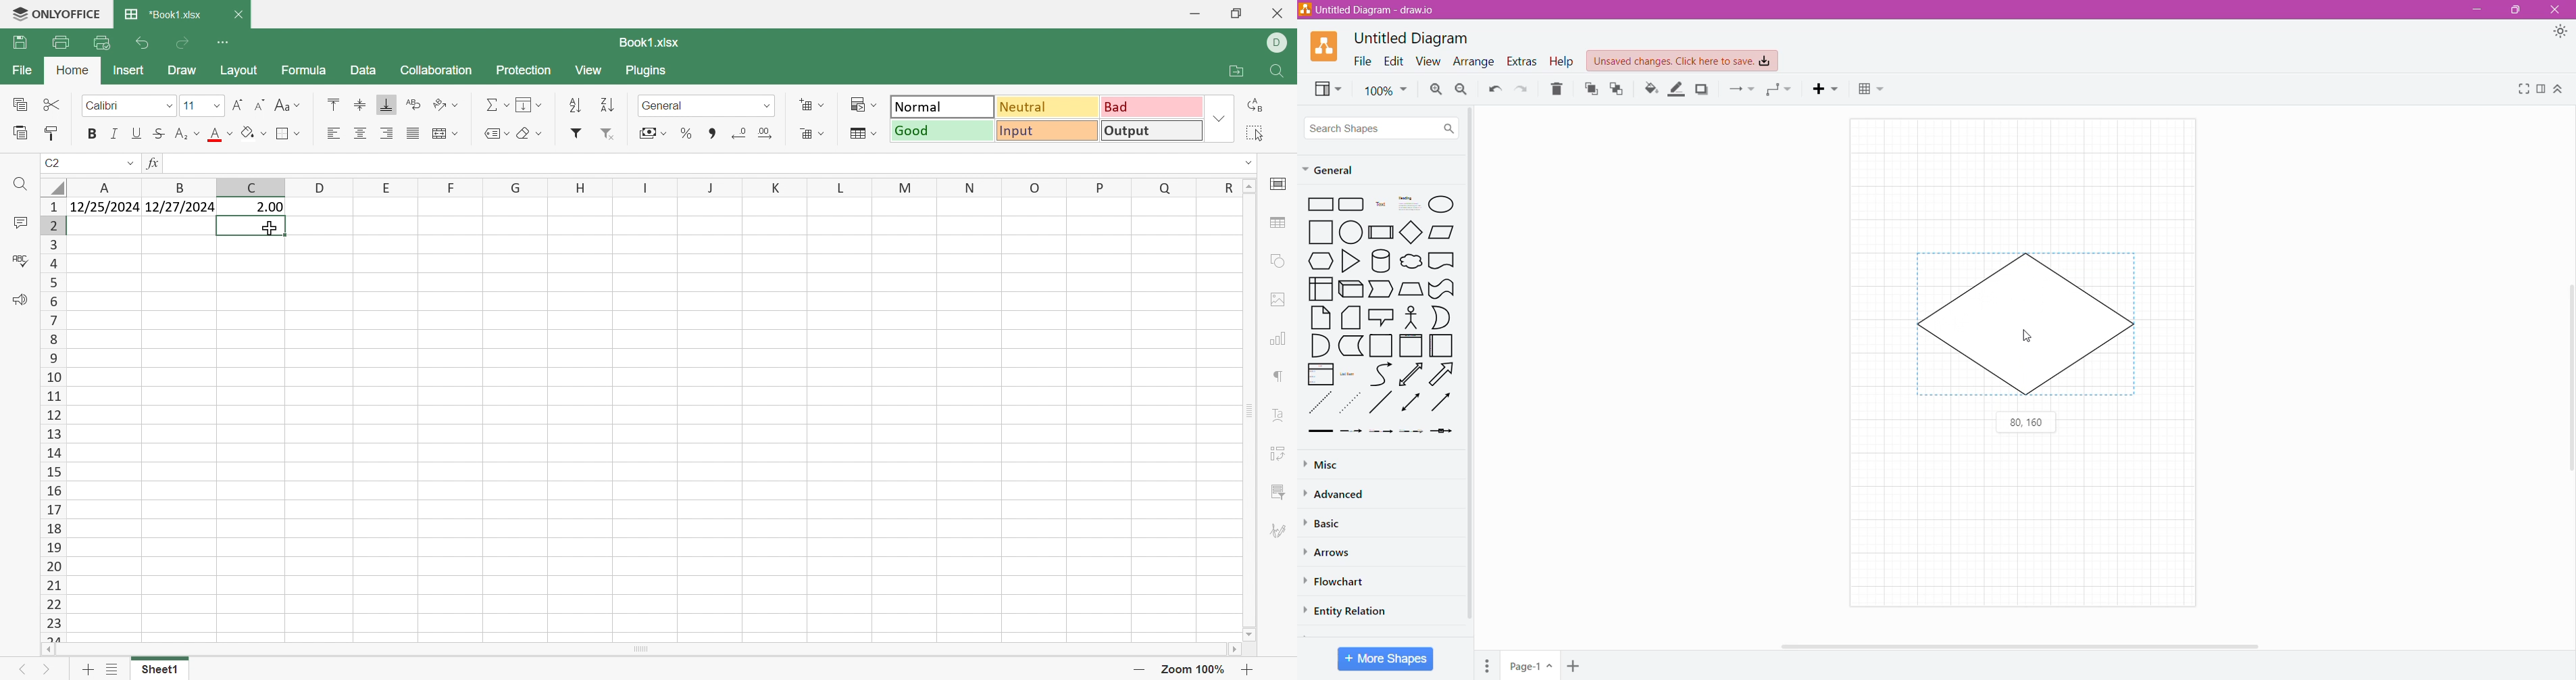  Describe the element at coordinates (194, 164) in the screenshot. I see `=B1-A1` at that location.